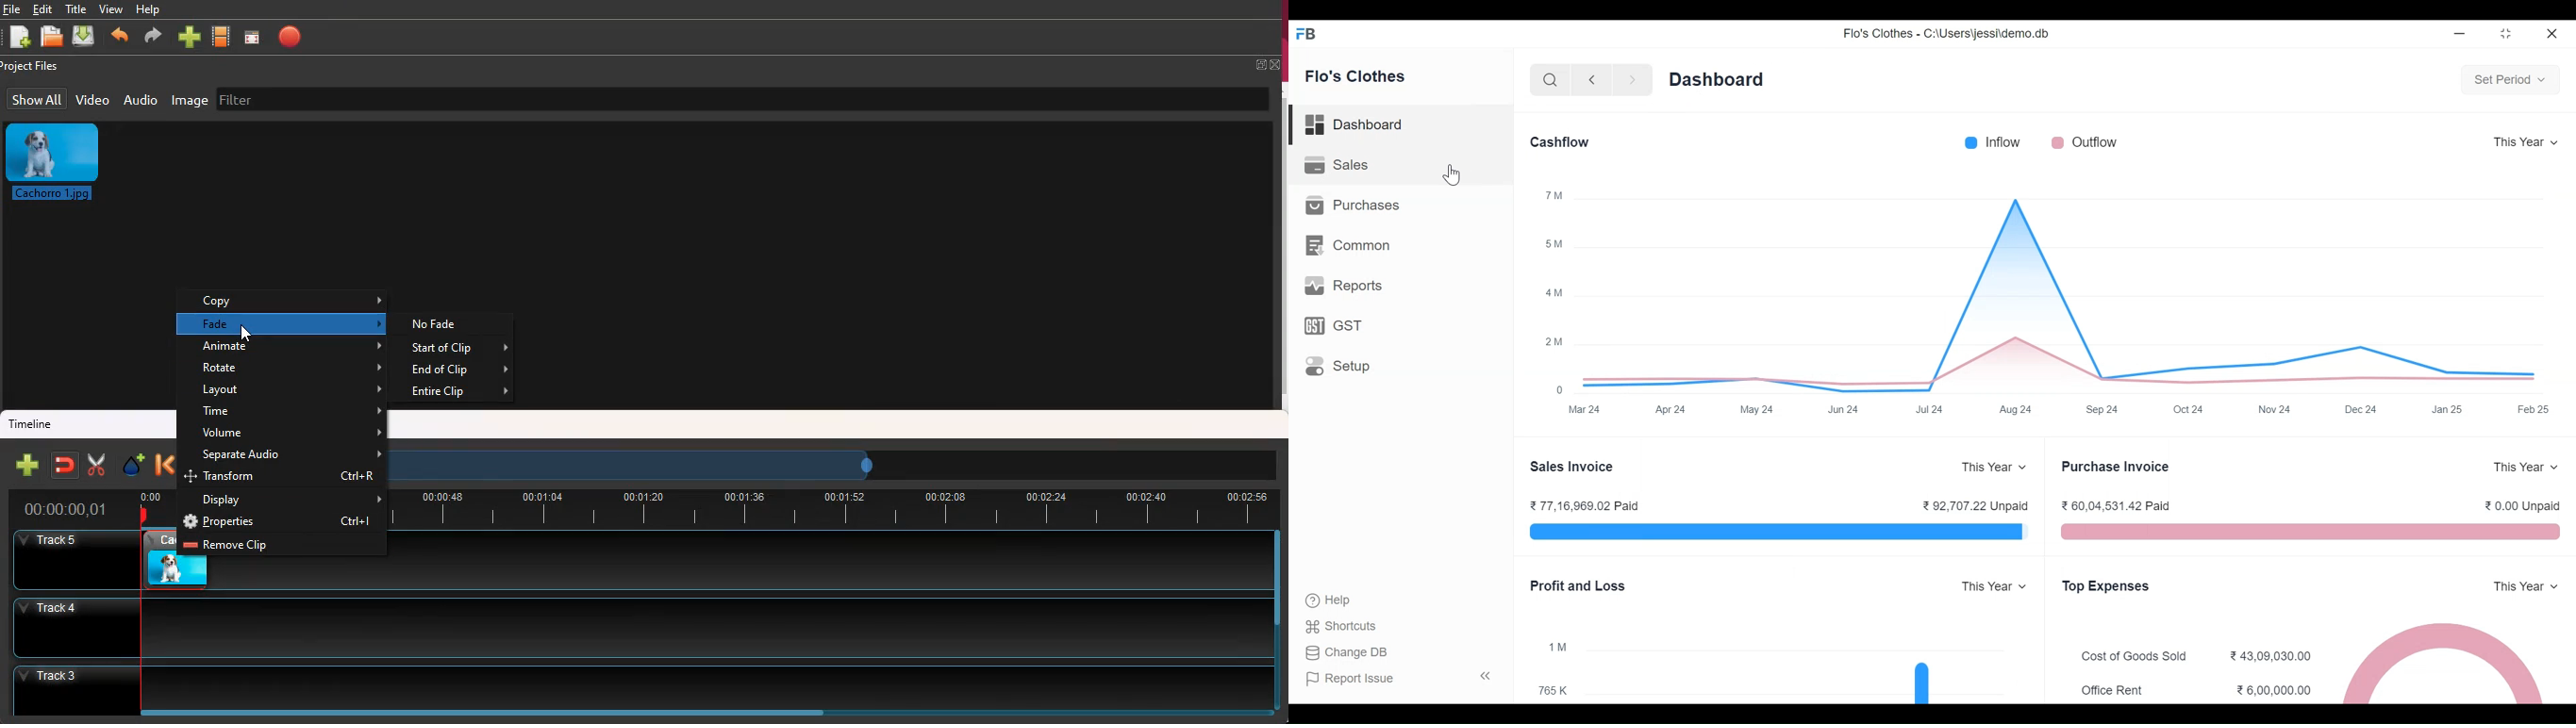  What do you see at coordinates (1671, 410) in the screenshot?
I see `Apr 24` at bounding box center [1671, 410].